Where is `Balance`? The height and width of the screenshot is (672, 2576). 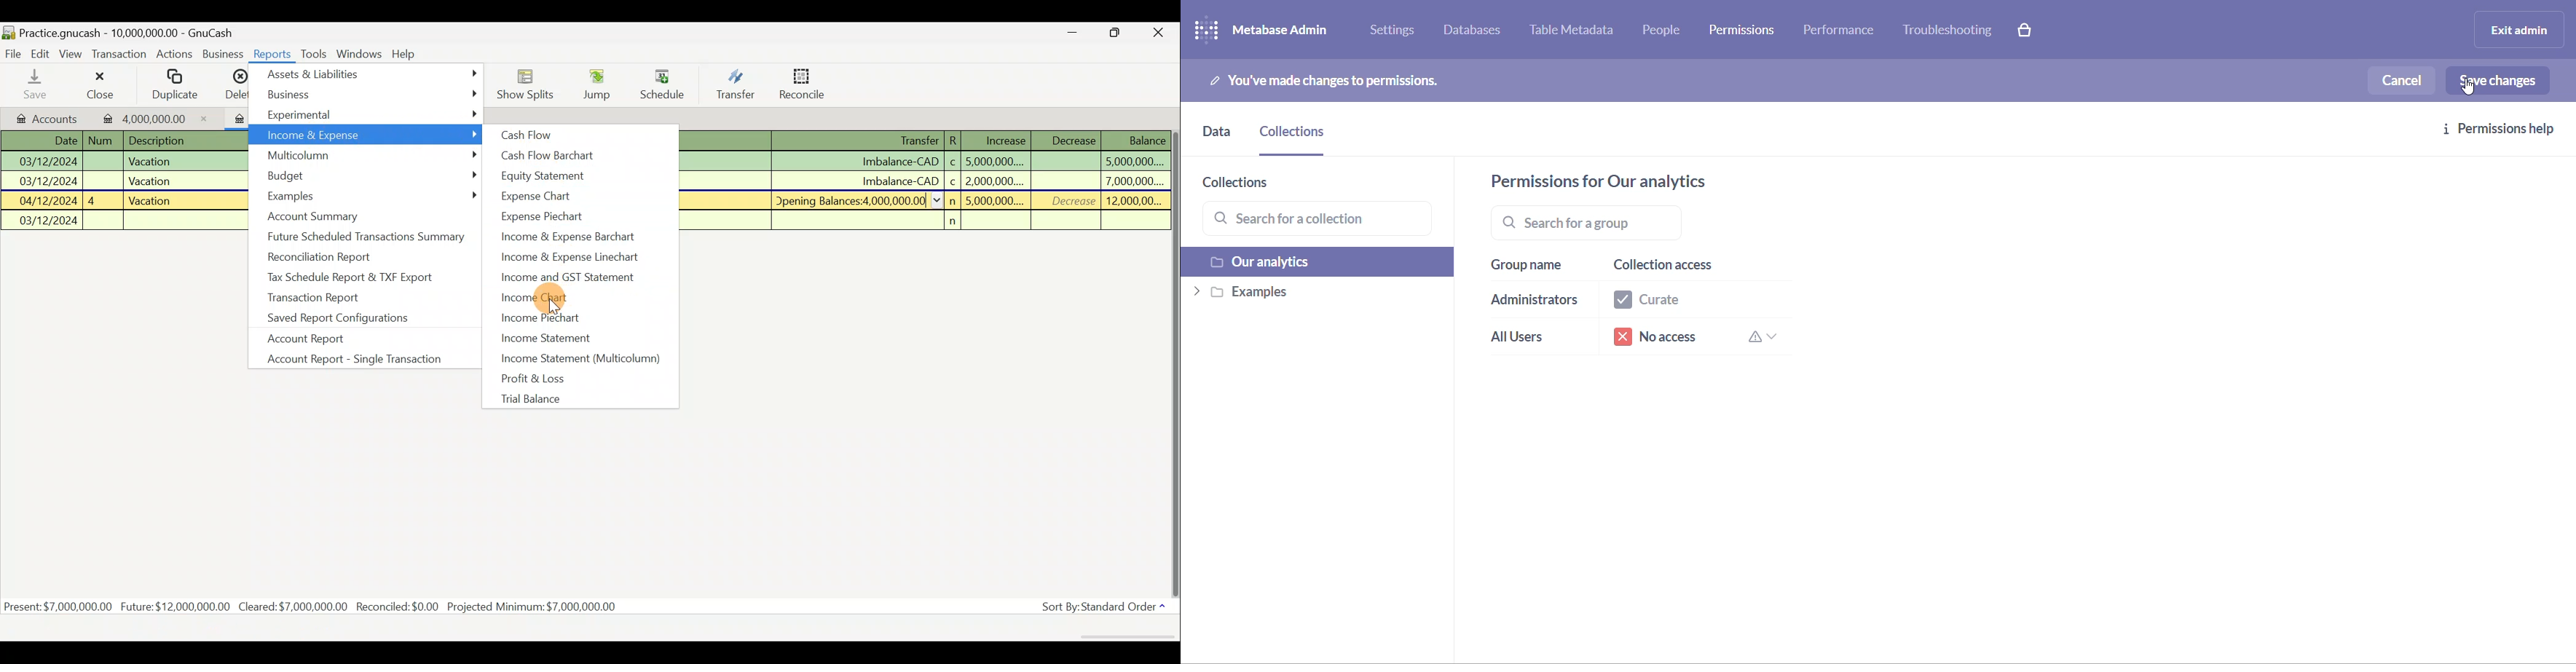
Balance is located at coordinates (1147, 140).